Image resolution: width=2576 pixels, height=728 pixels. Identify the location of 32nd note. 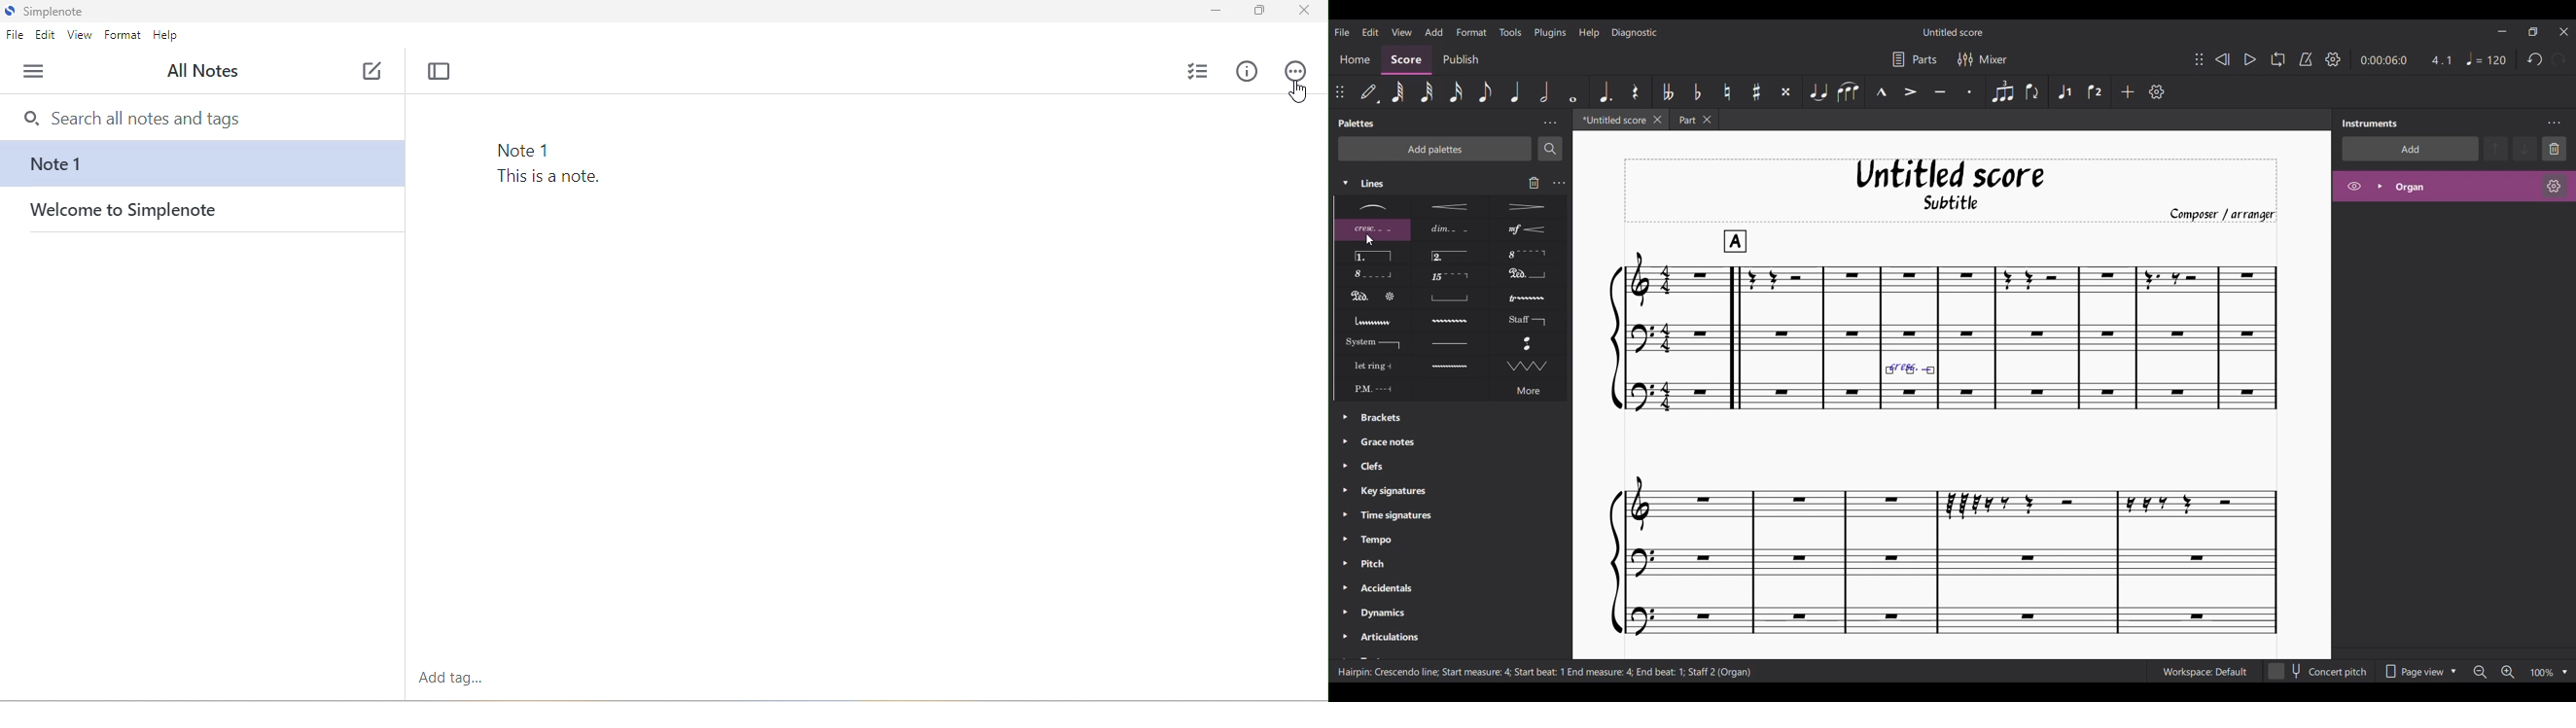
(1427, 93).